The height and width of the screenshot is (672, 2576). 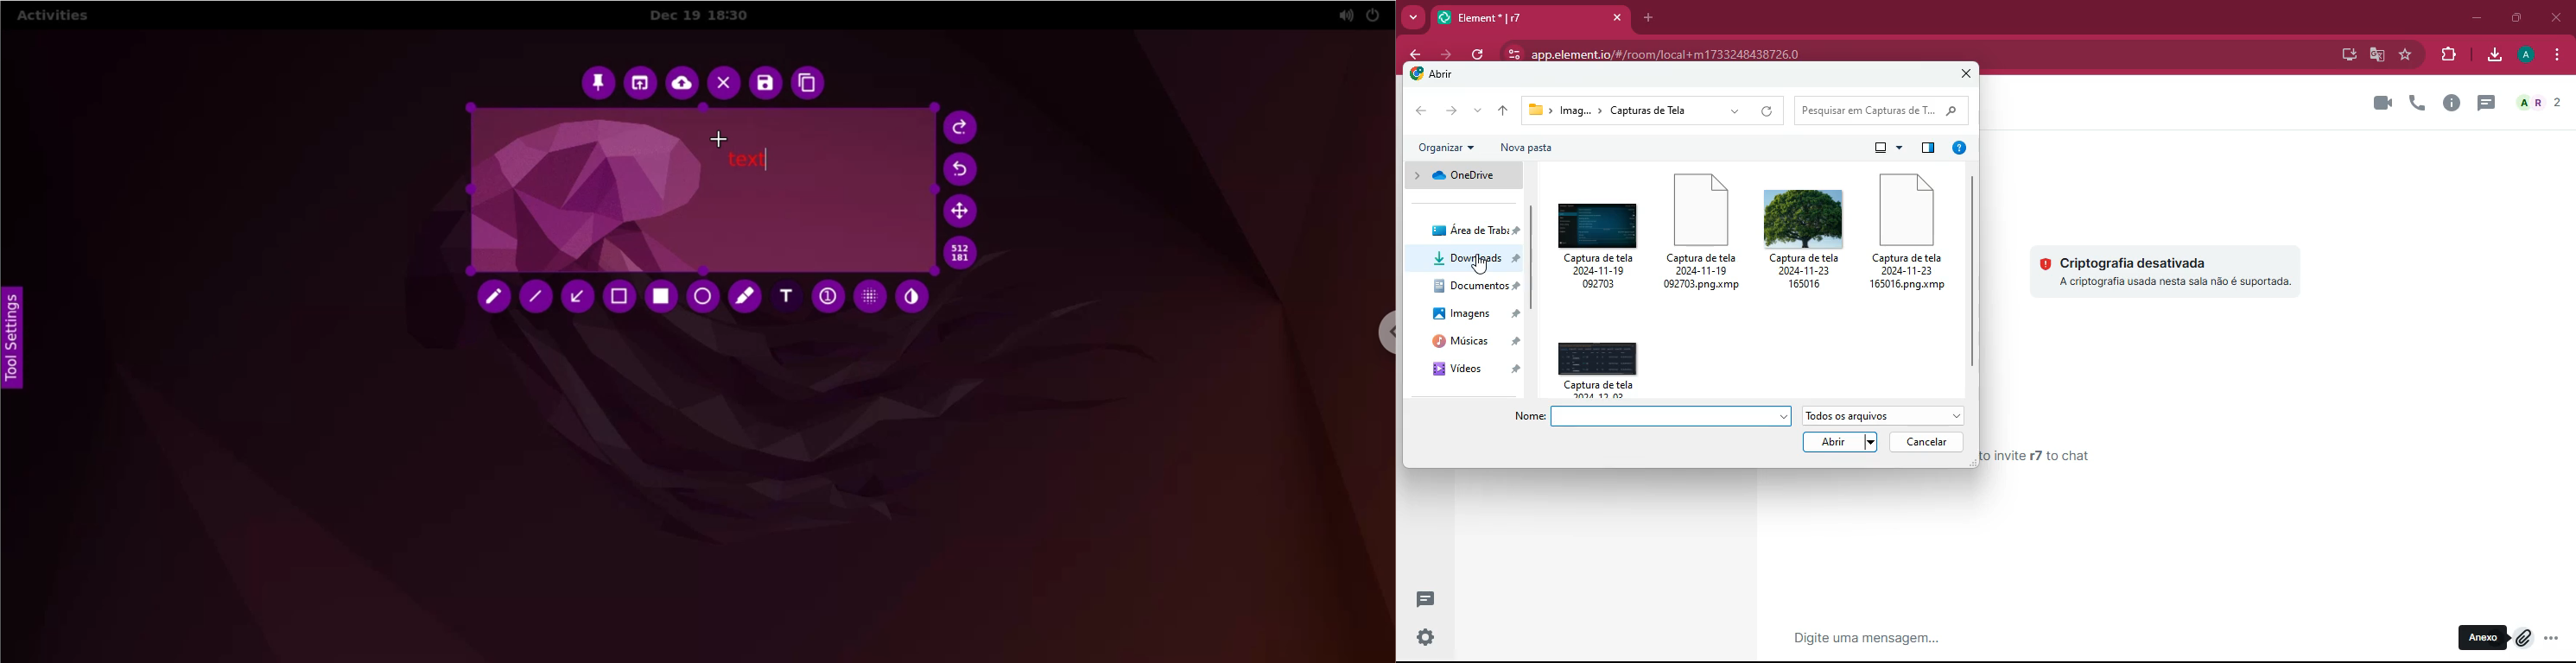 What do you see at coordinates (1529, 16) in the screenshot?
I see `element* |r7` at bounding box center [1529, 16].